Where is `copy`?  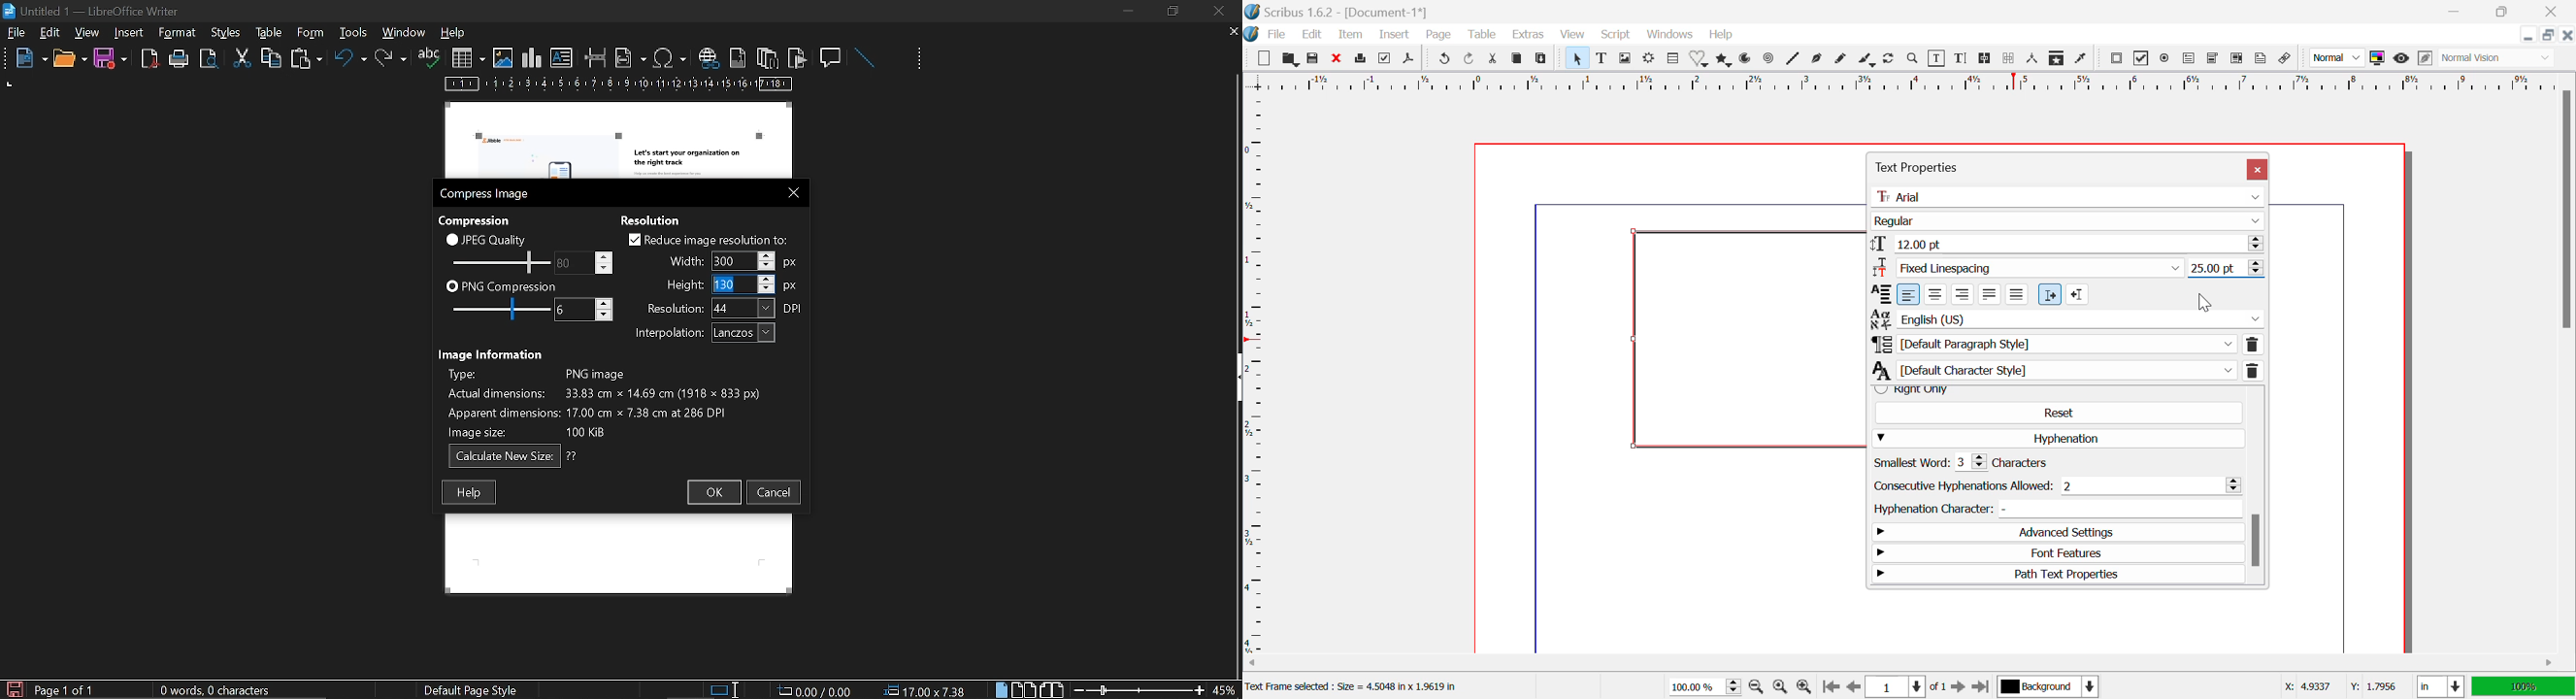 copy is located at coordinates (271, 57).